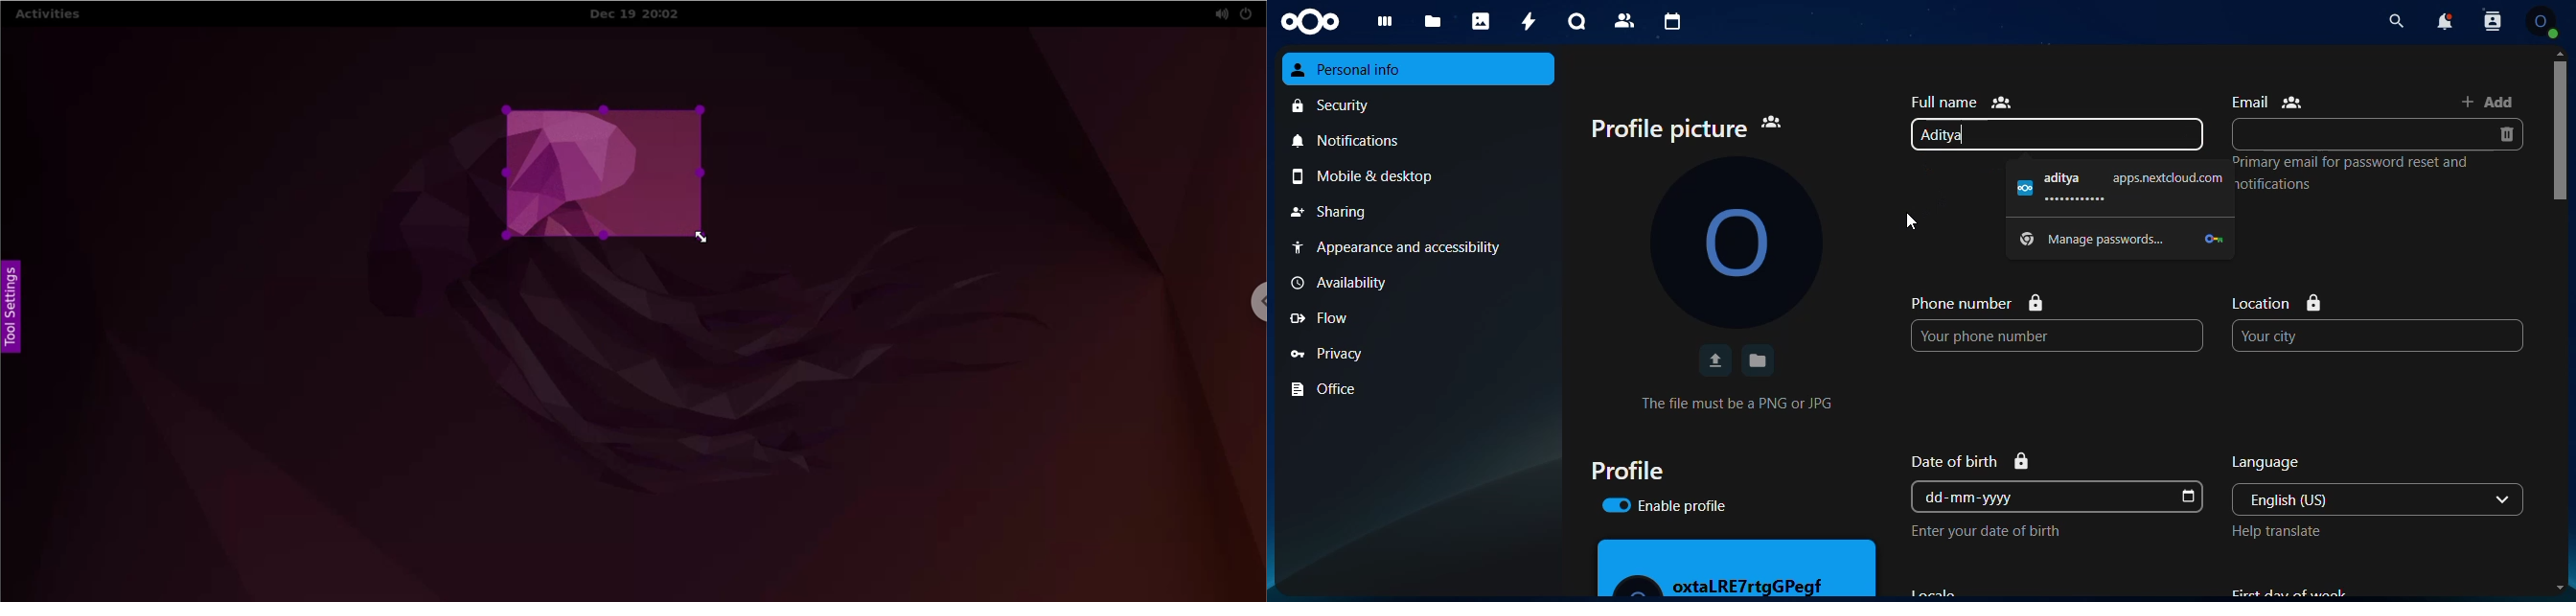  I want to click on notifications, so click(1420, 139).